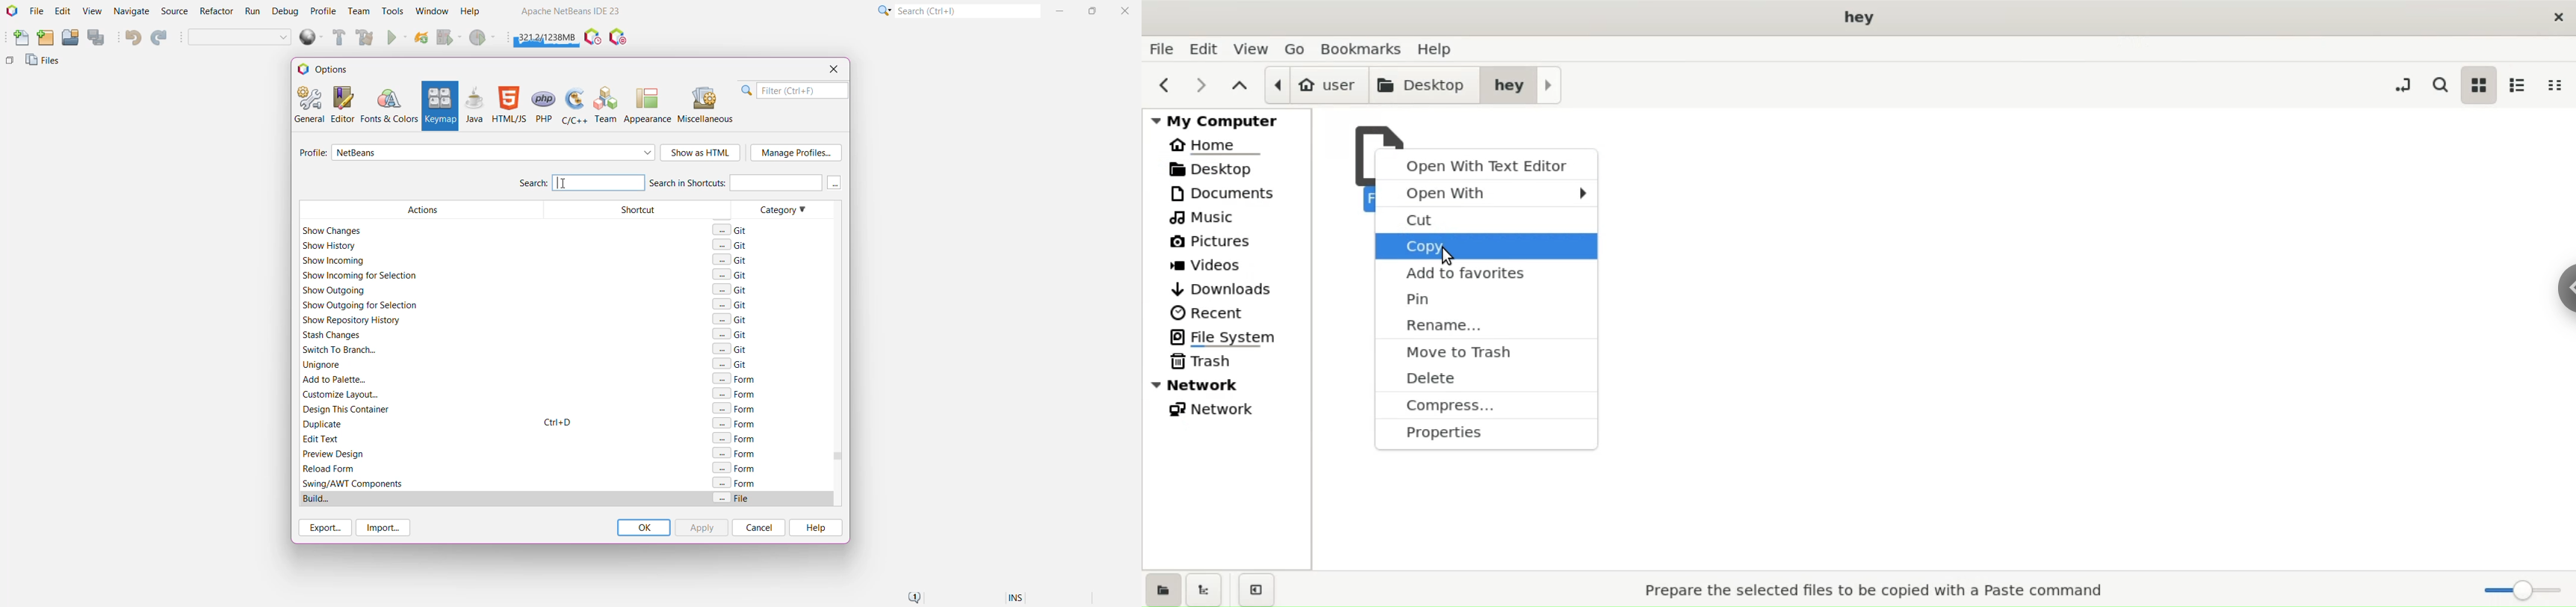 This screenshot has height=616, width=2576. I want to click on compress, so click(1488, 408).